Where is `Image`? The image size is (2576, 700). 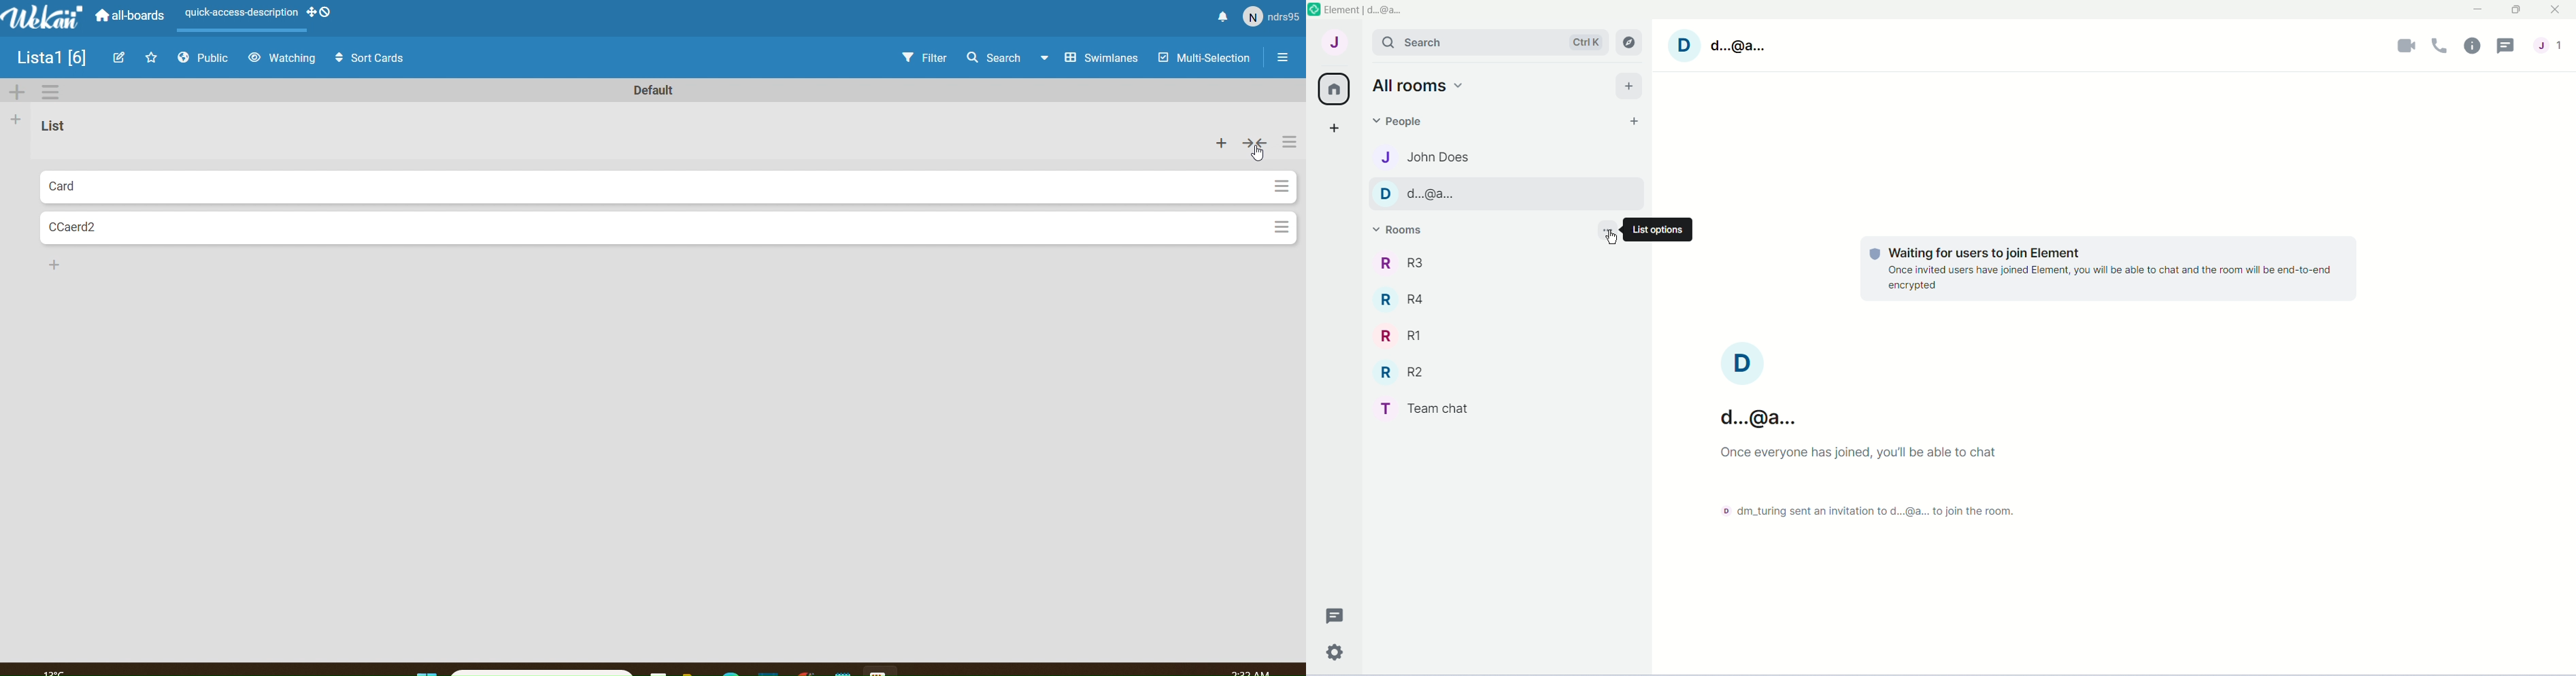 Image is located at coordinates (56, 58).